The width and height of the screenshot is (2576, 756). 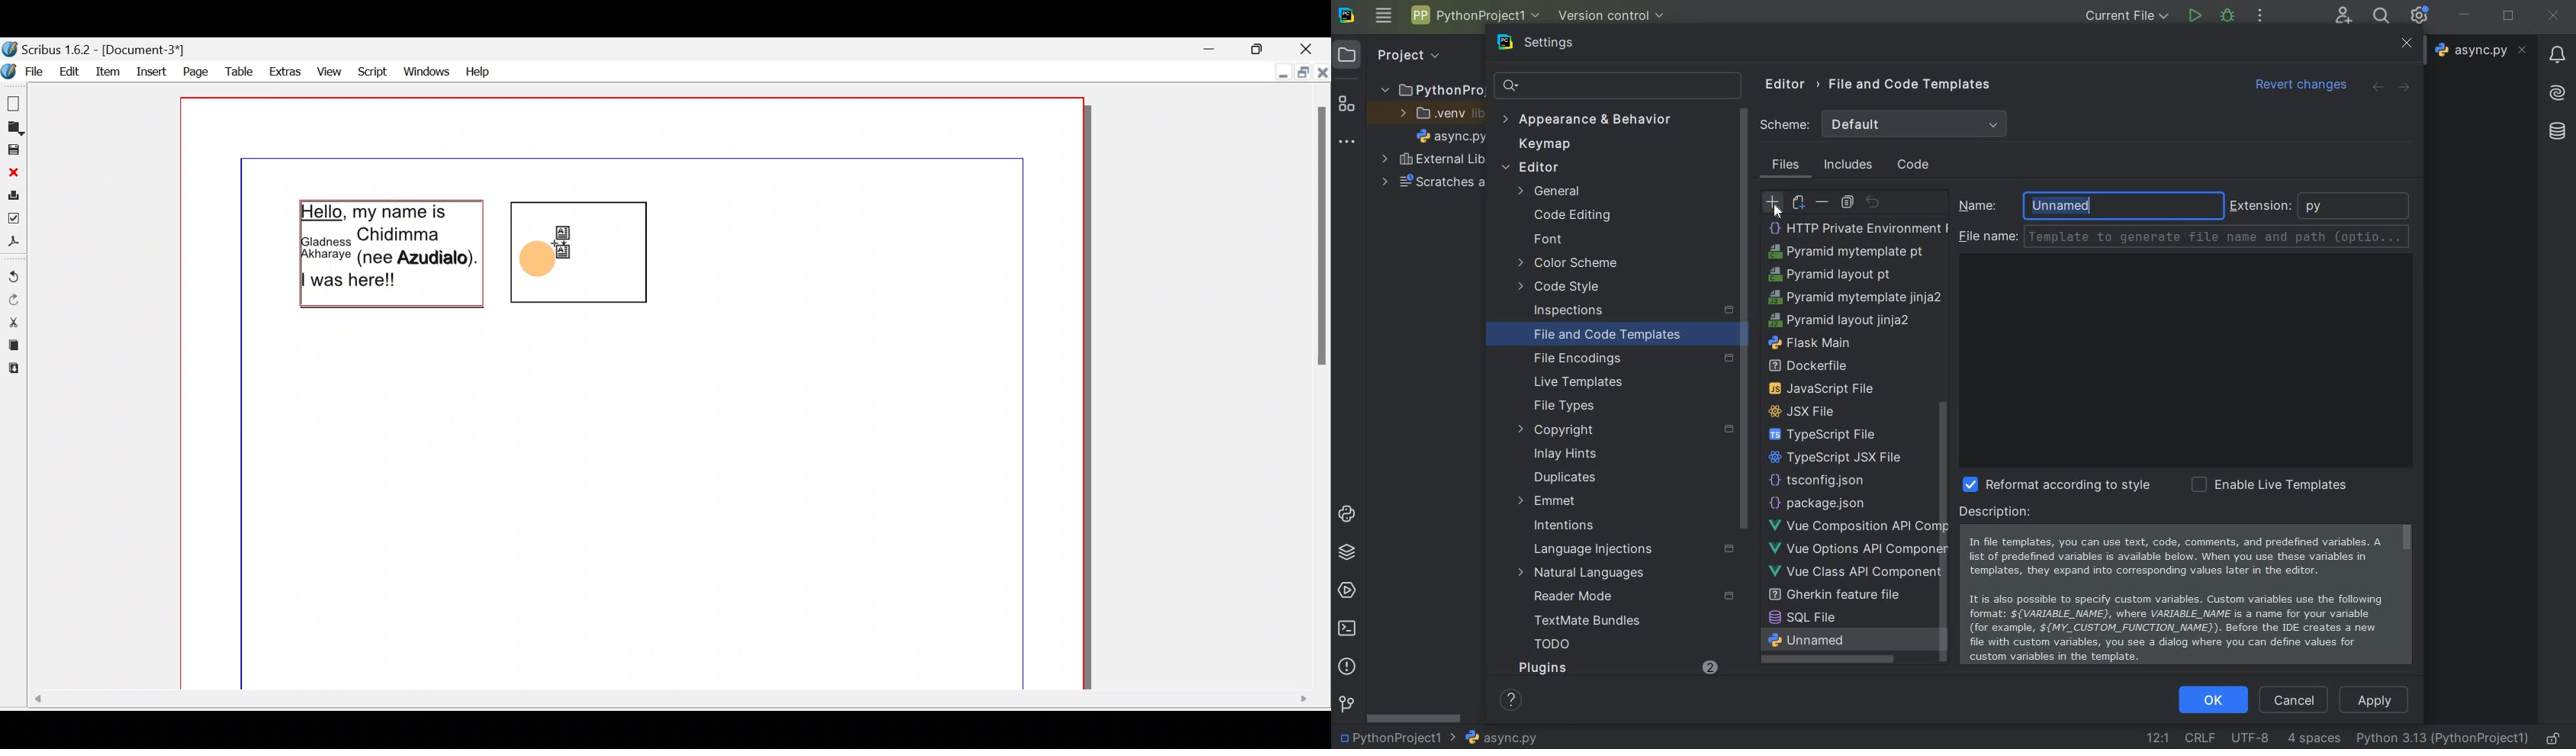 What do you see at coordinates (1848, 571) in the screenshot?
I see `Pyramid mytemplate pt` at bounding box center [1848, 571].